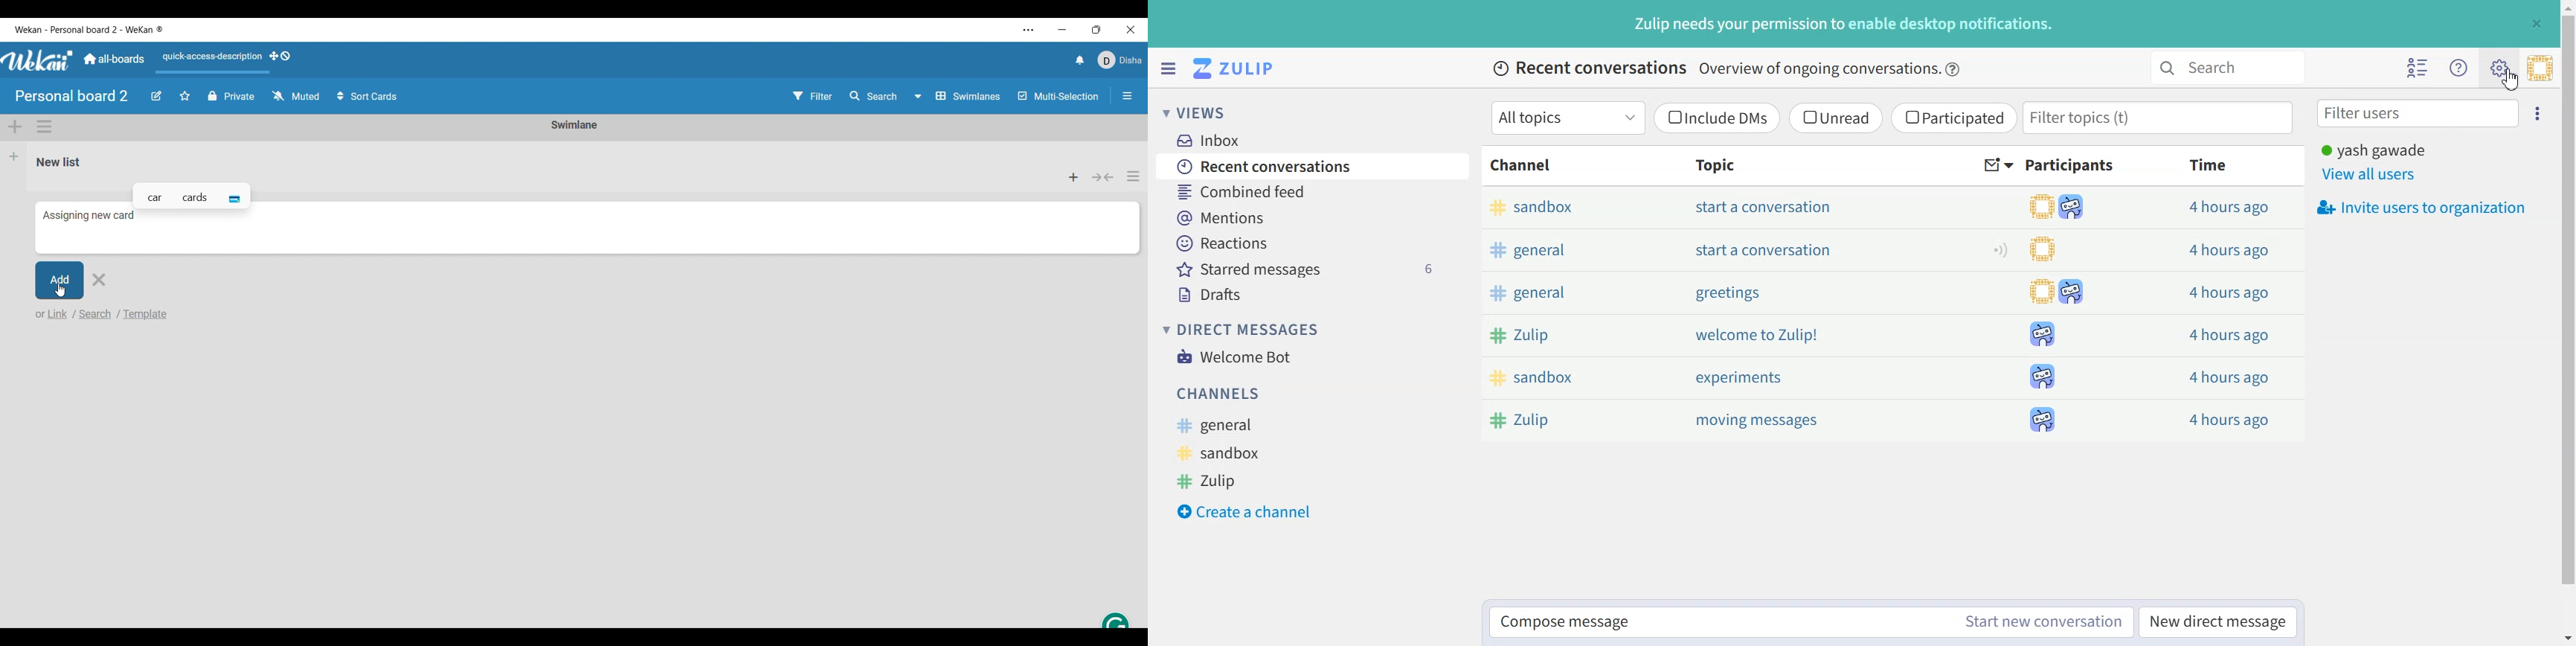 This screenshot has width=2576, height=672. Describe the element at coordinates (1203, 112) in the screenshot. I see `Views` at that location.